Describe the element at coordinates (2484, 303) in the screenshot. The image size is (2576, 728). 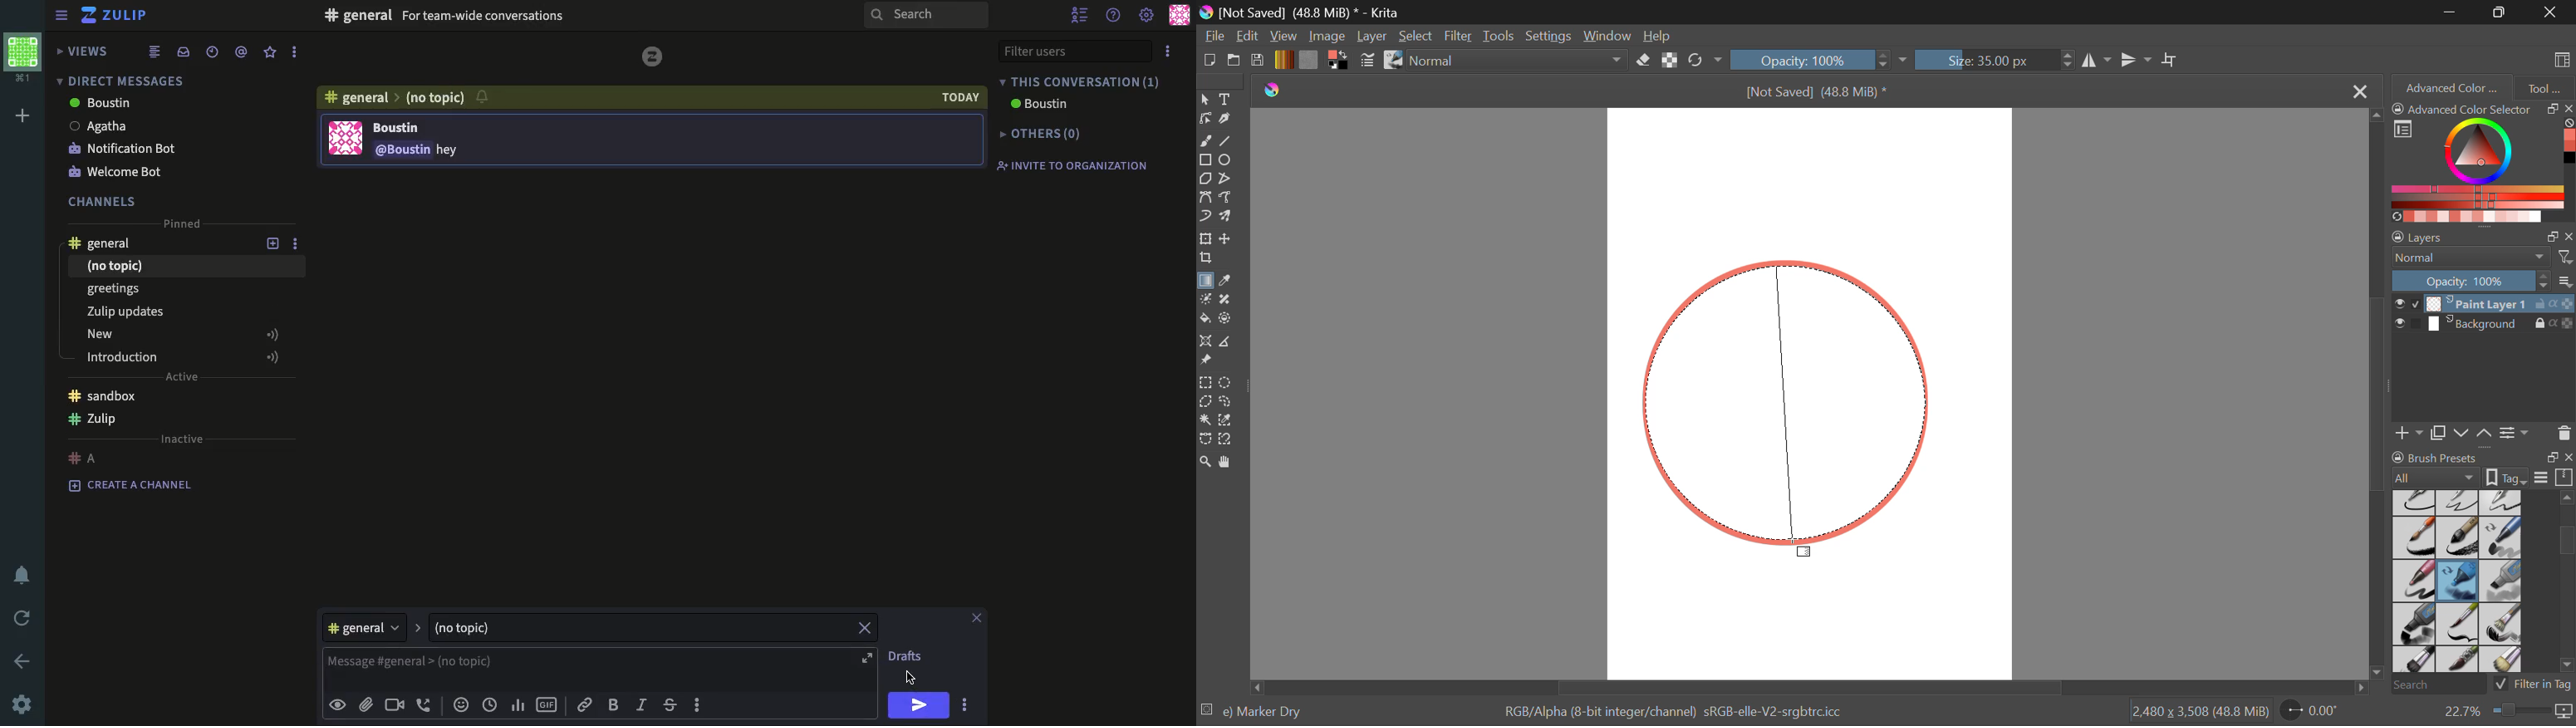
I see `Paint Layer 1` at that location.